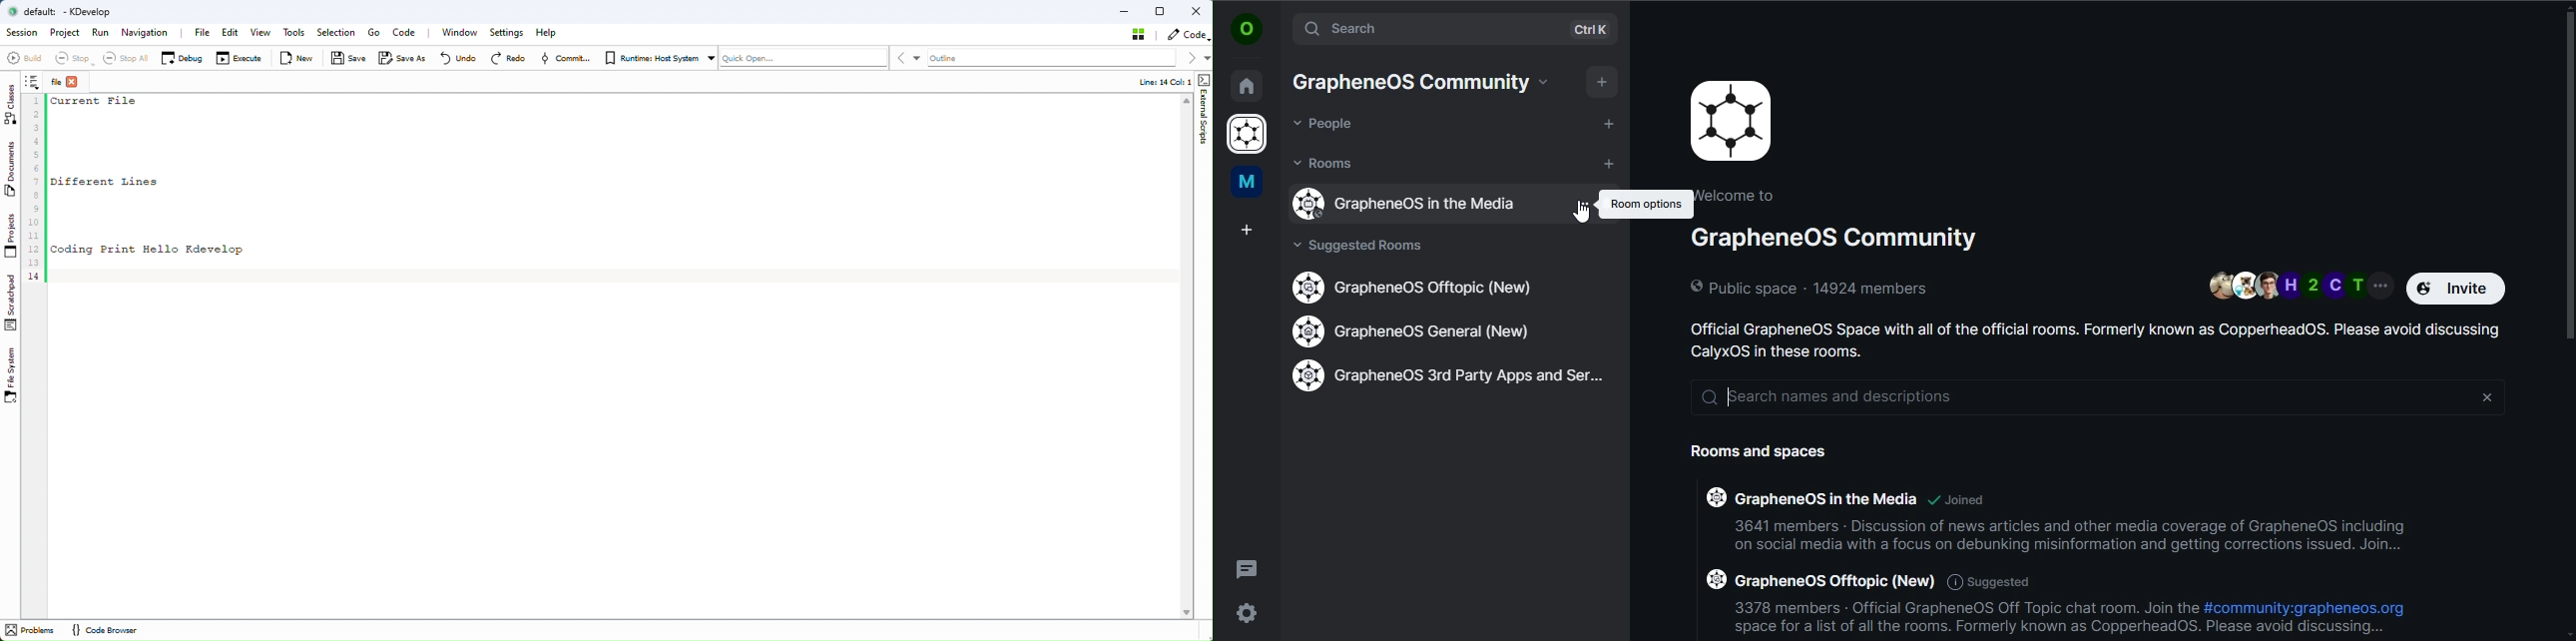 This screenshot has width=2576, height=644. What do you see at coordinates (1595, 30) in the screenshot?
I see `explore room` at bounding box center [1595, 30].